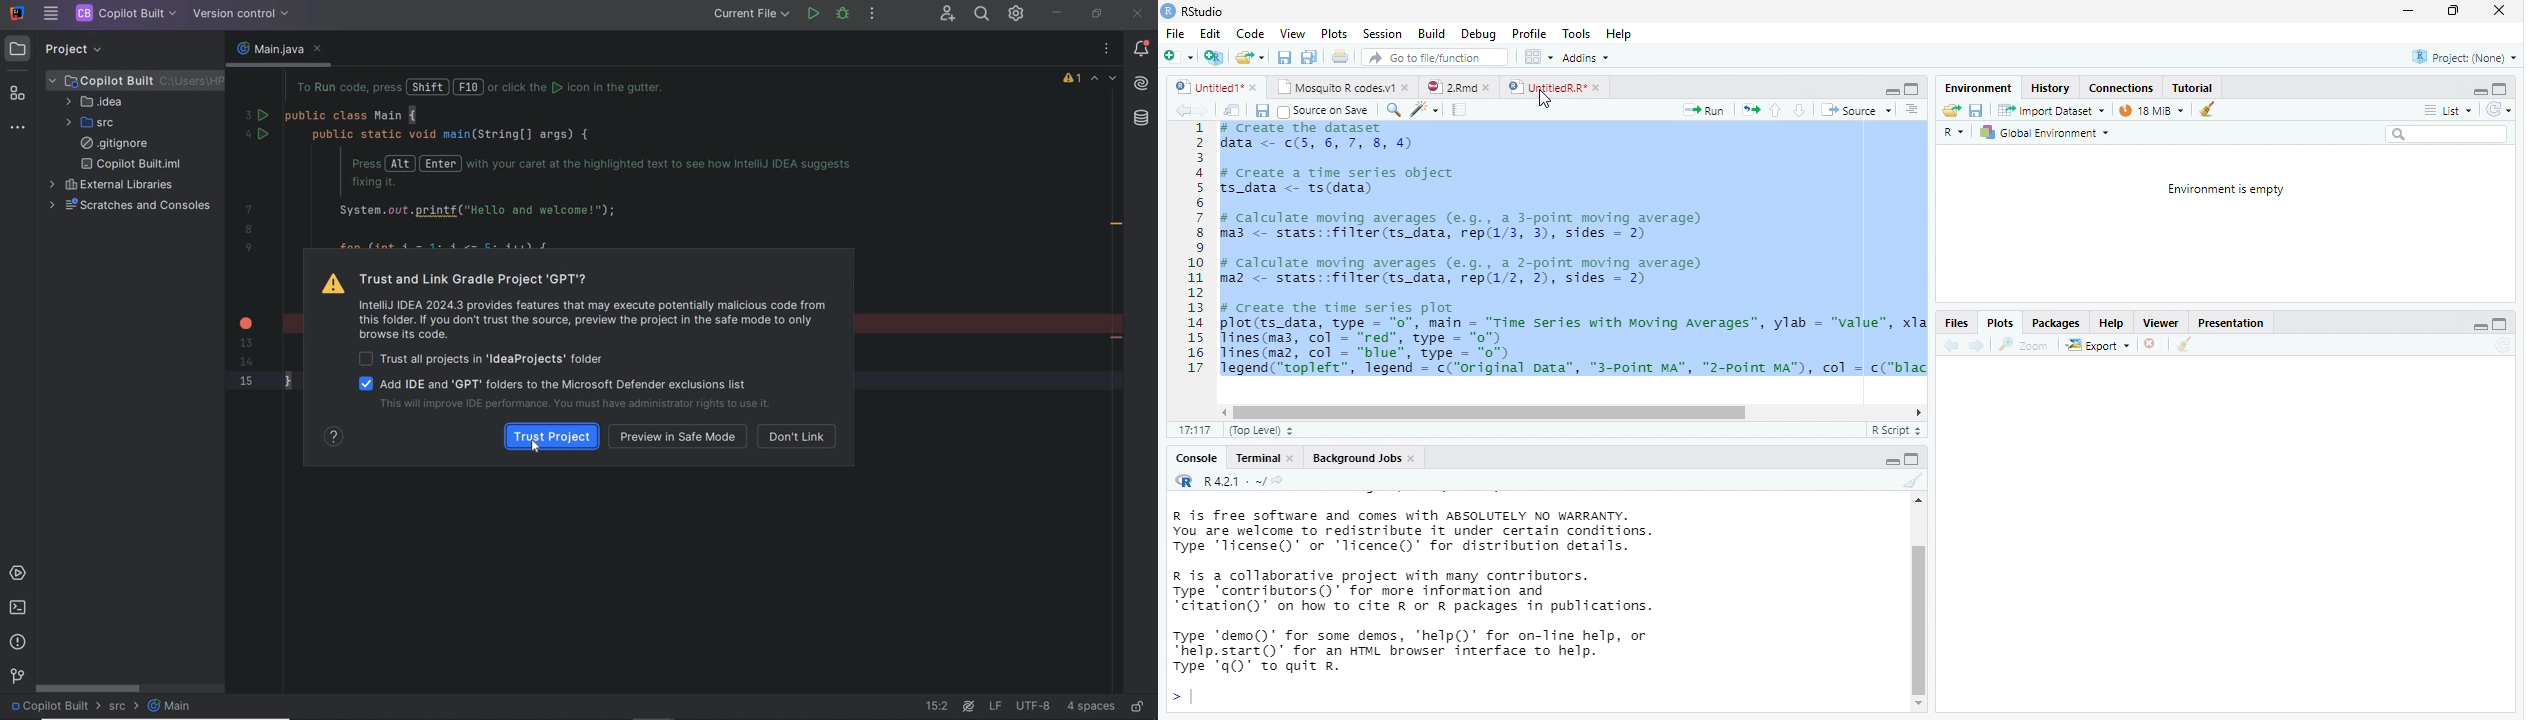 The height and width of the screenshot is (728, 2548). I want to click on scrollbar left, so click(1221, 412).